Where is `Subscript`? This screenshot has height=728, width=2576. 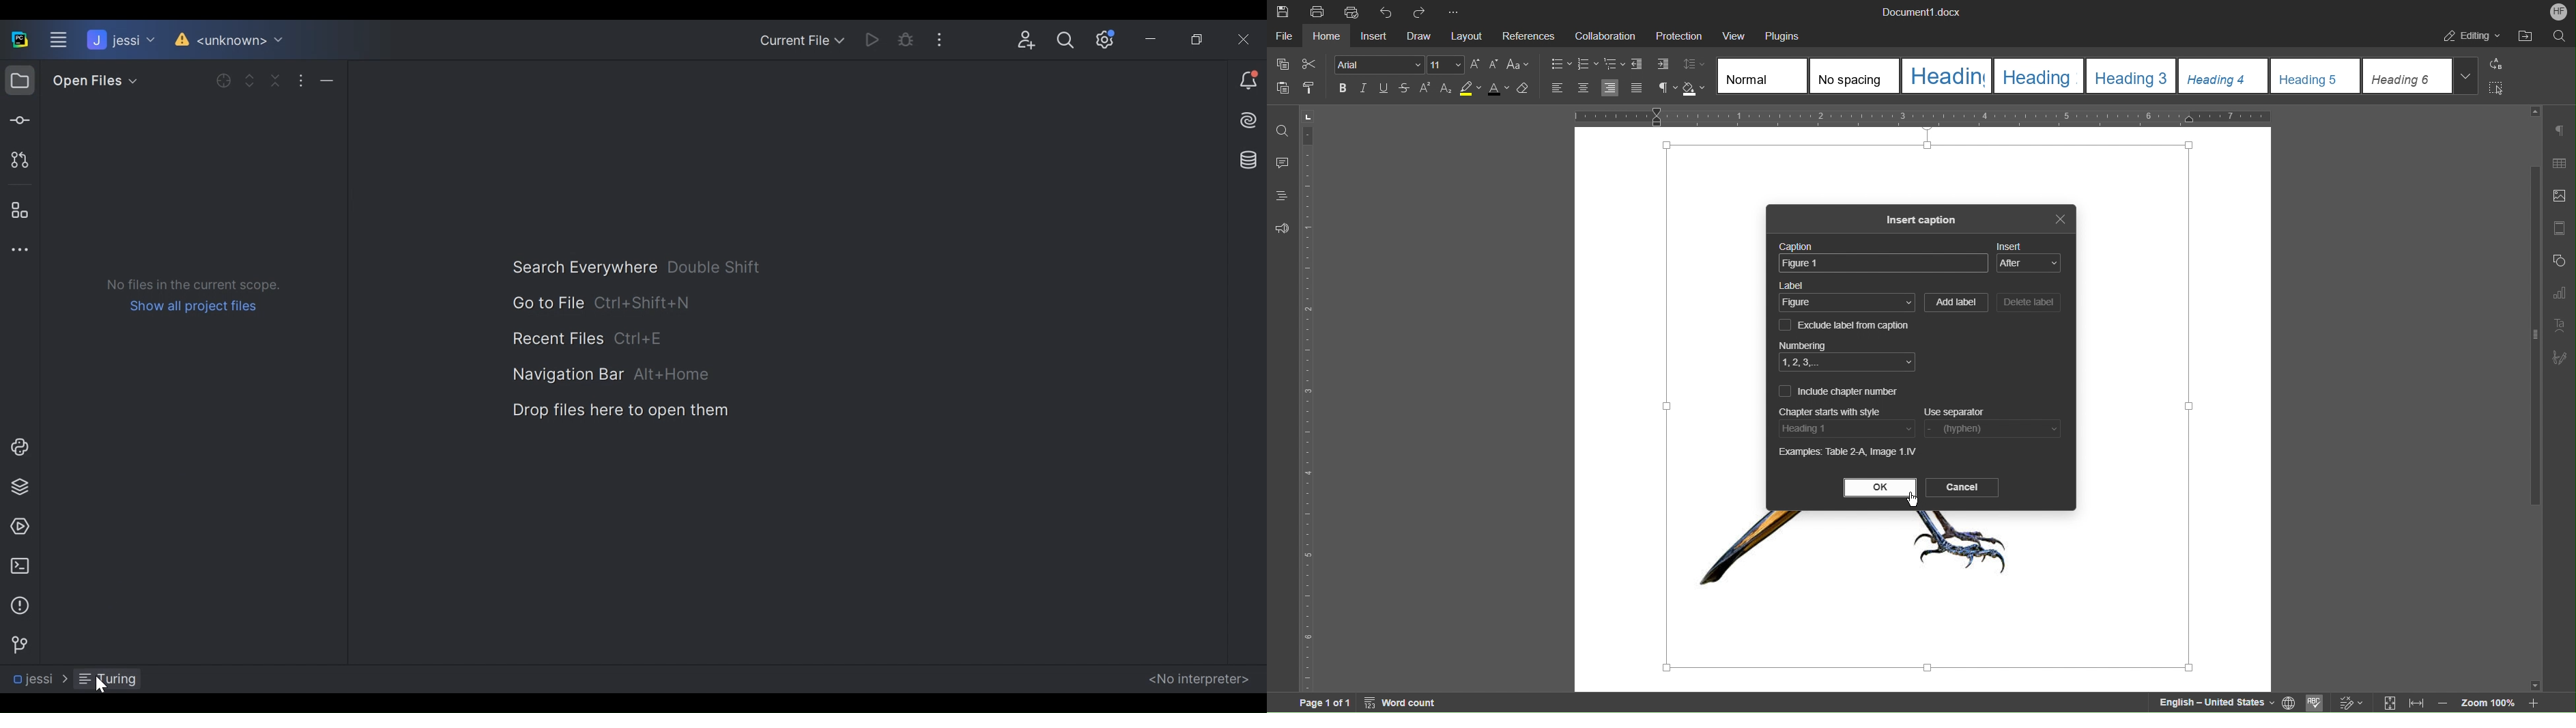
Subscript is located at coordinates (1445, 89).